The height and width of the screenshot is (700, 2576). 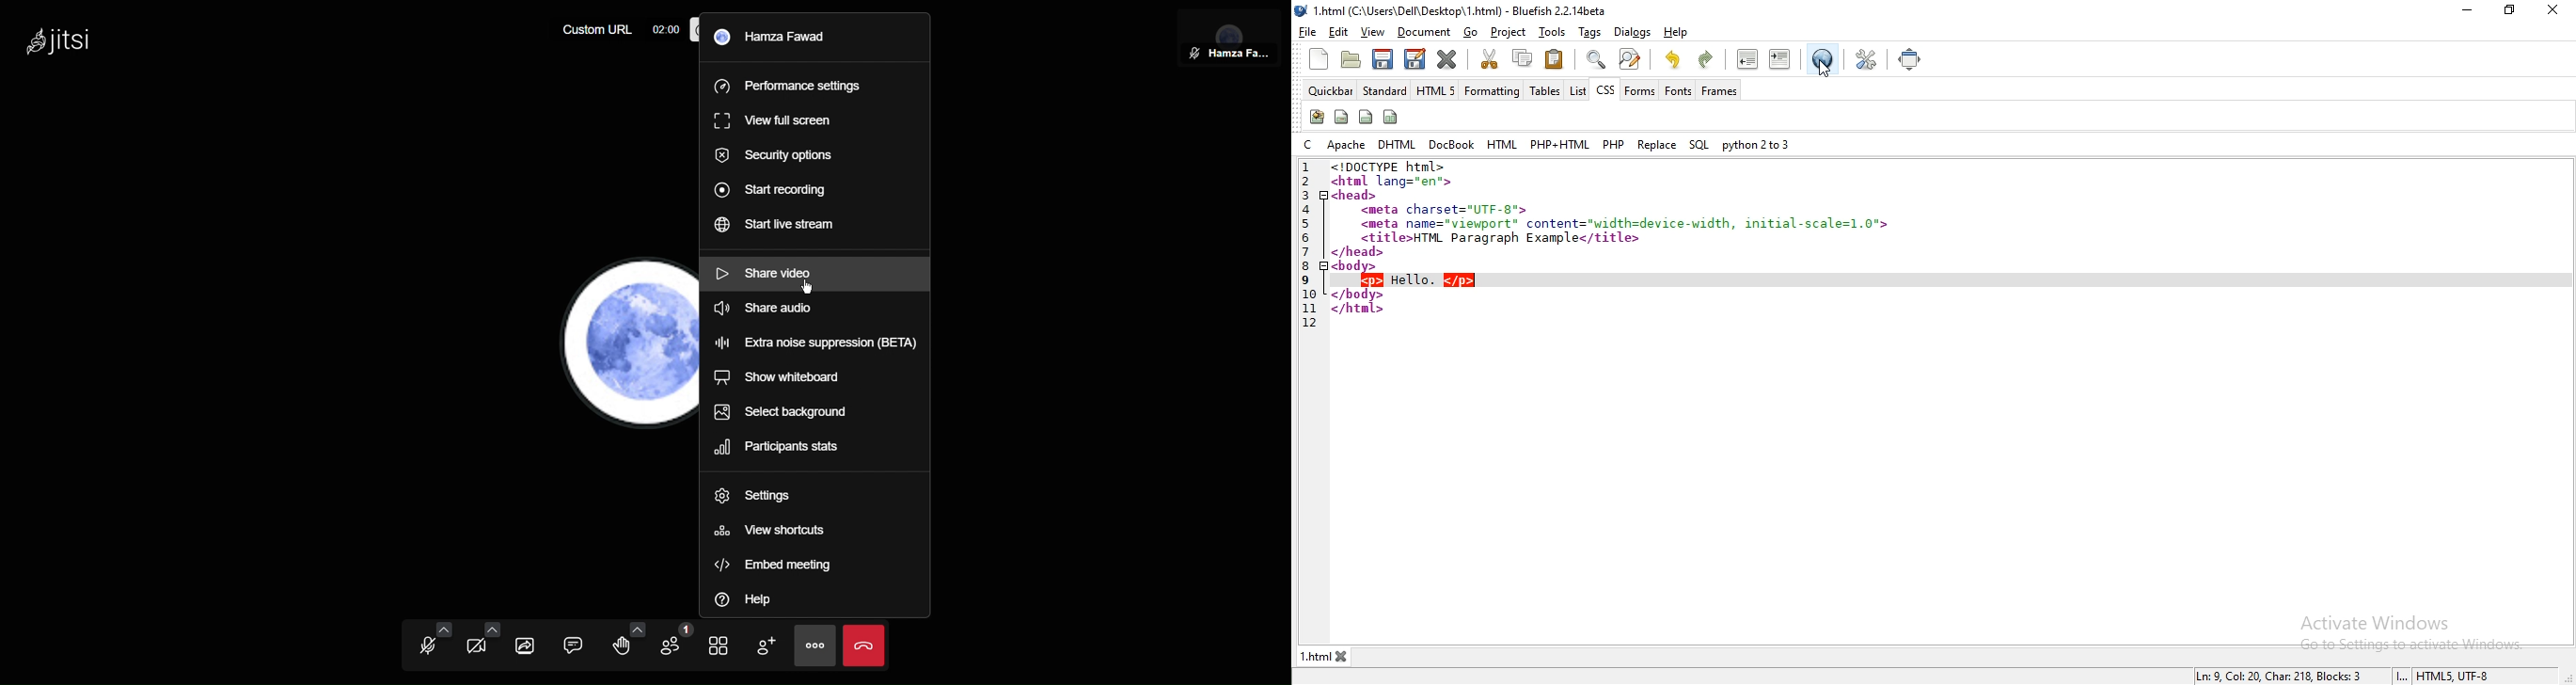 What do you see at coordinates (2379, 622) in the screenshot?
I see `Activate Windows` at bounding box center [2379, 622].